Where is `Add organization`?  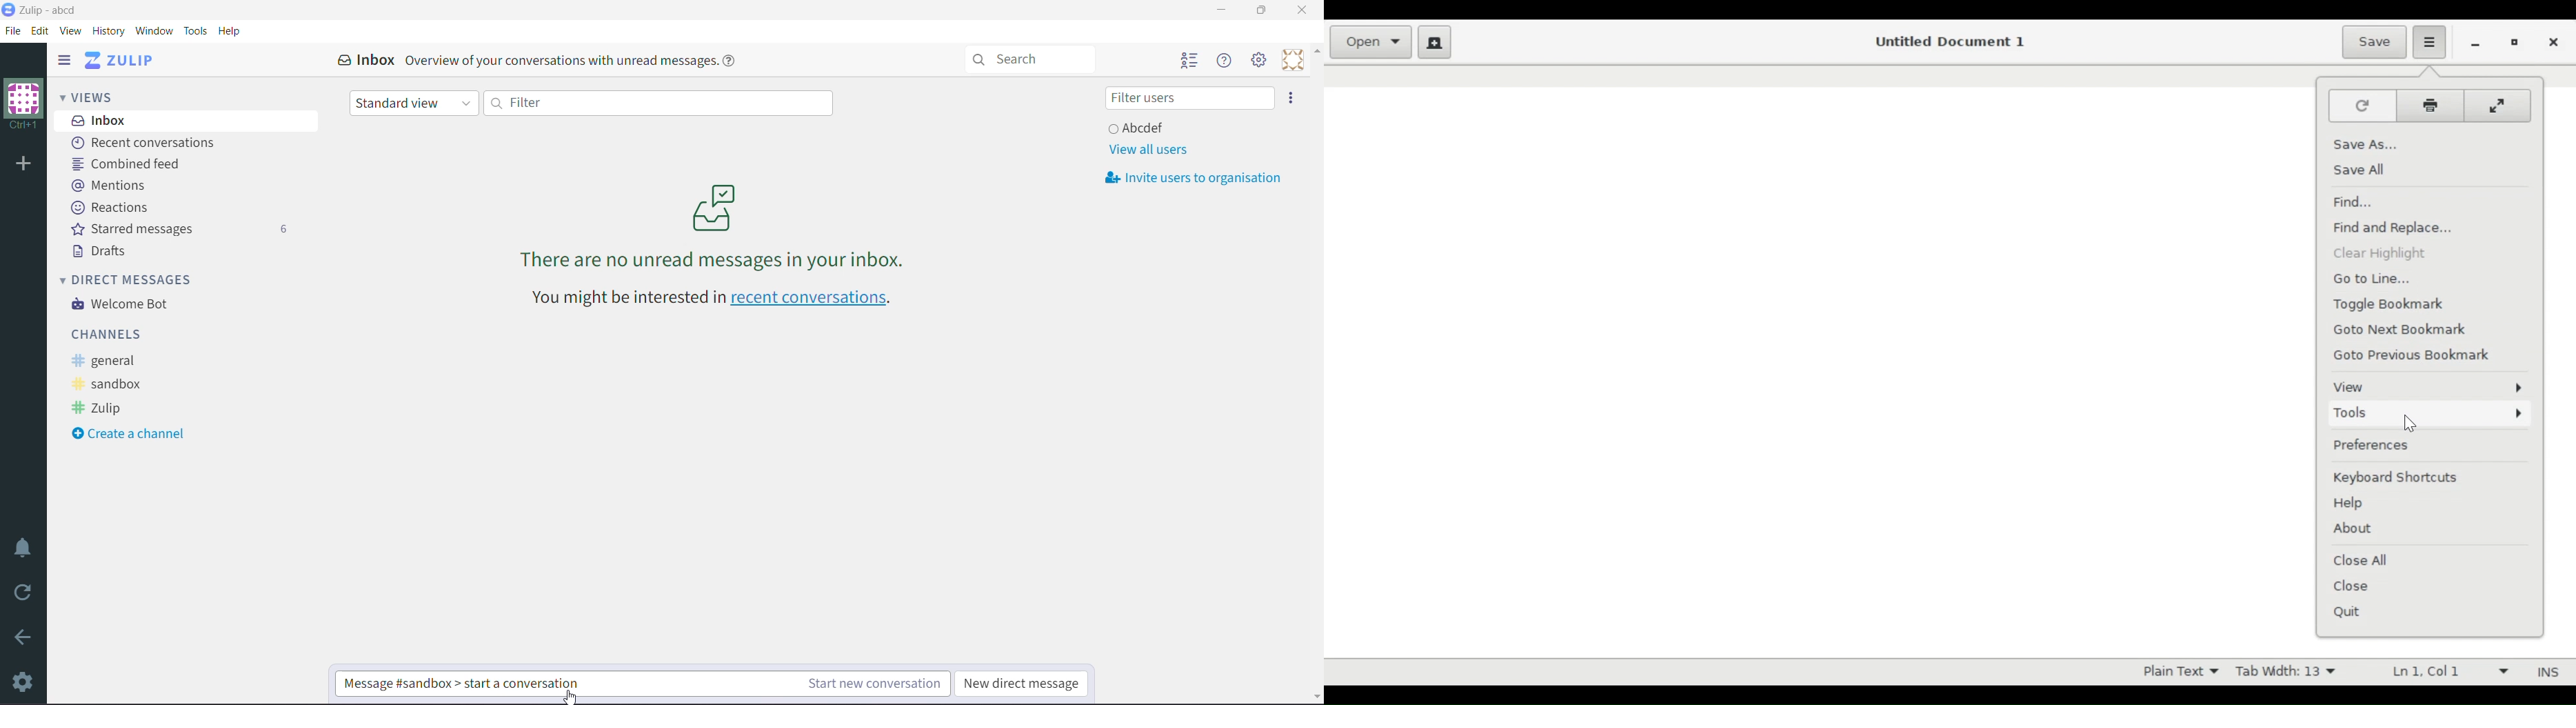 Add organization is located at coordinates (22, 165).